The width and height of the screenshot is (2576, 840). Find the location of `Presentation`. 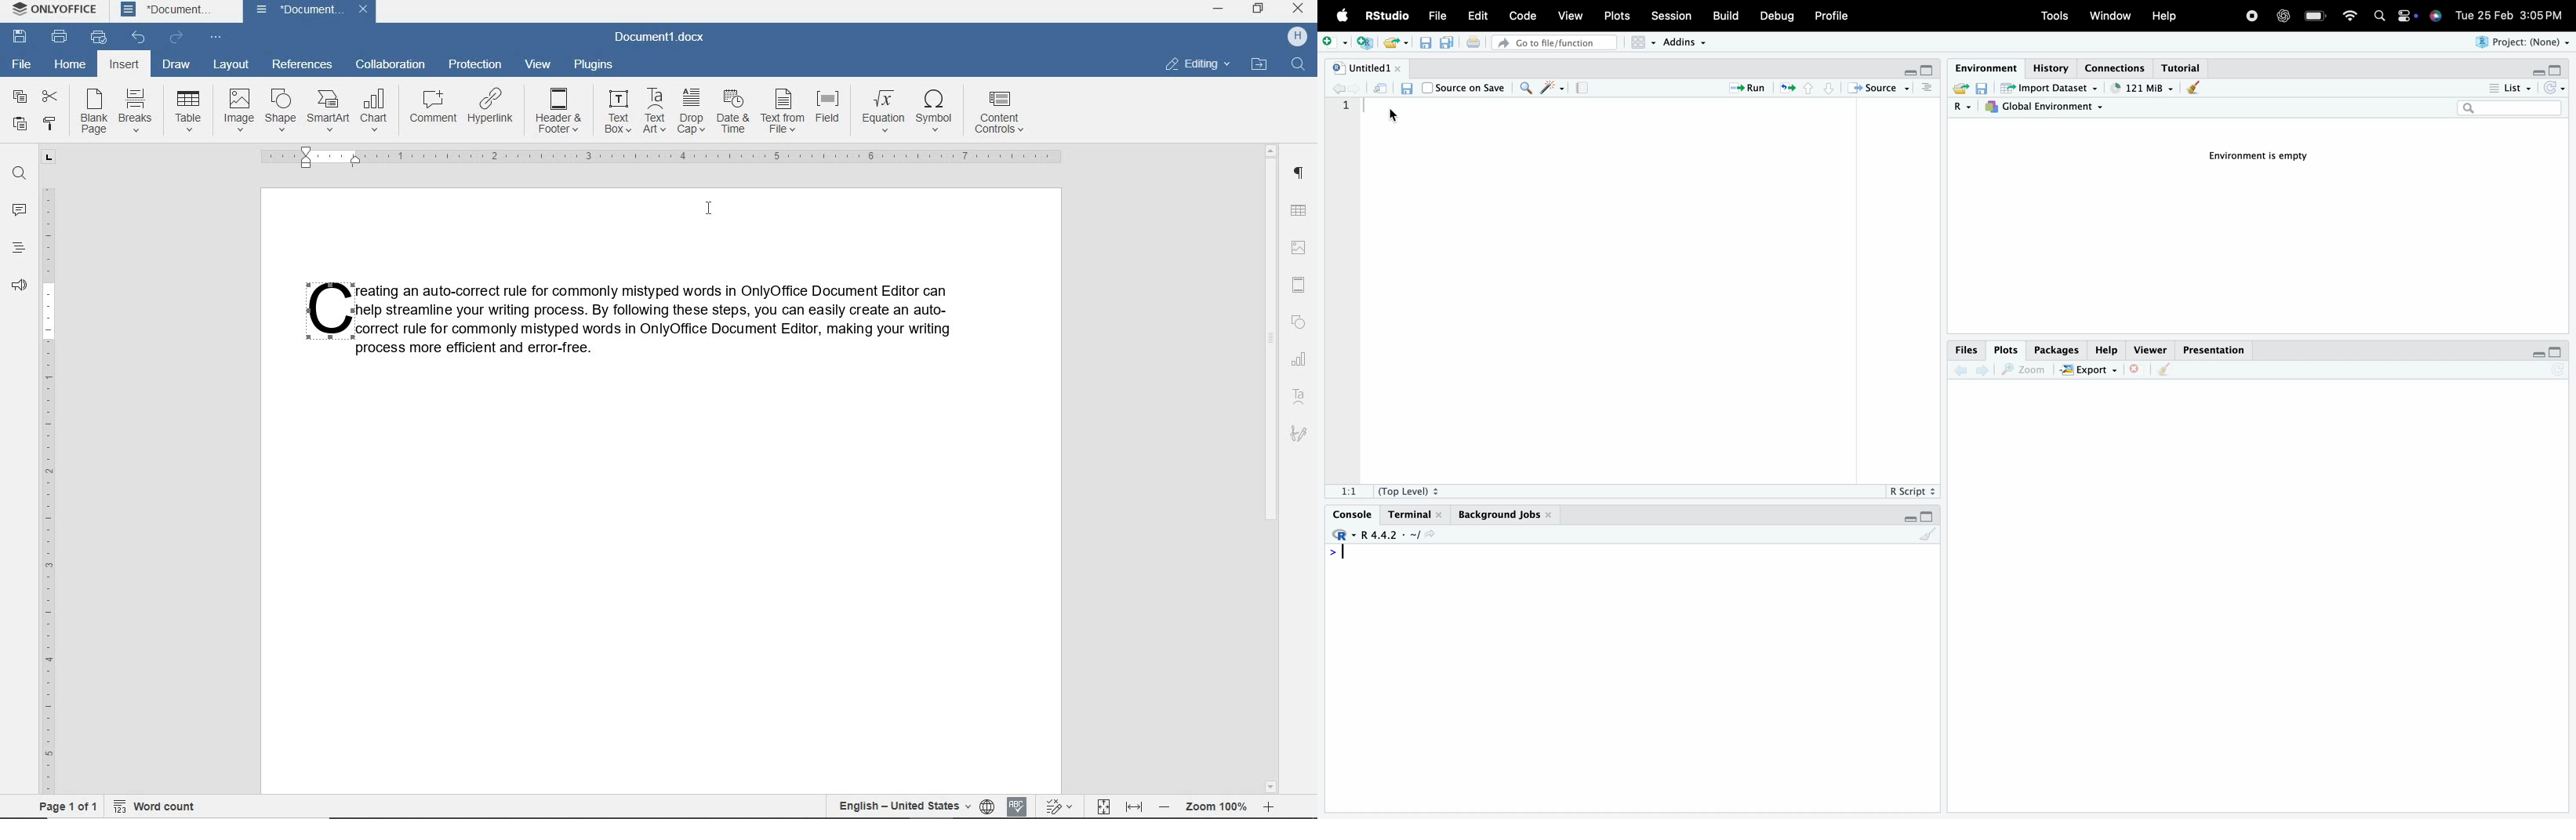

Presentation is located at coordinates (2215, 350).